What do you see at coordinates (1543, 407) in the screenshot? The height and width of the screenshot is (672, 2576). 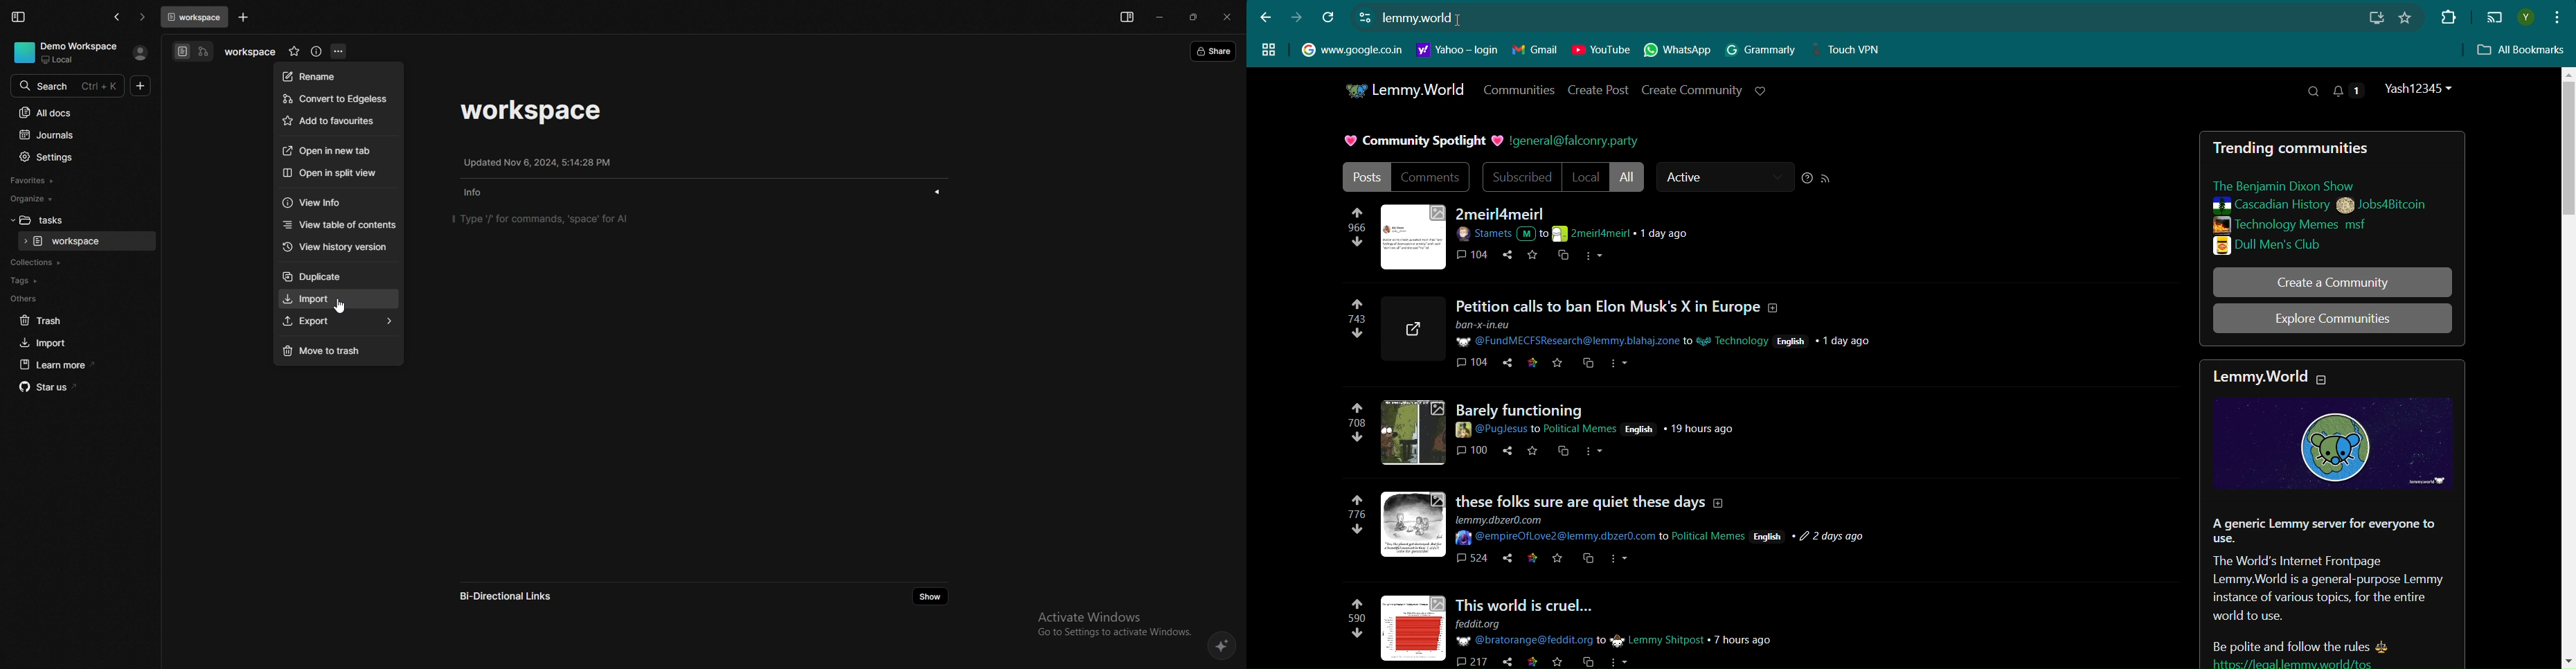 I see `Barely functioning` at bounding box center [1543, 407].